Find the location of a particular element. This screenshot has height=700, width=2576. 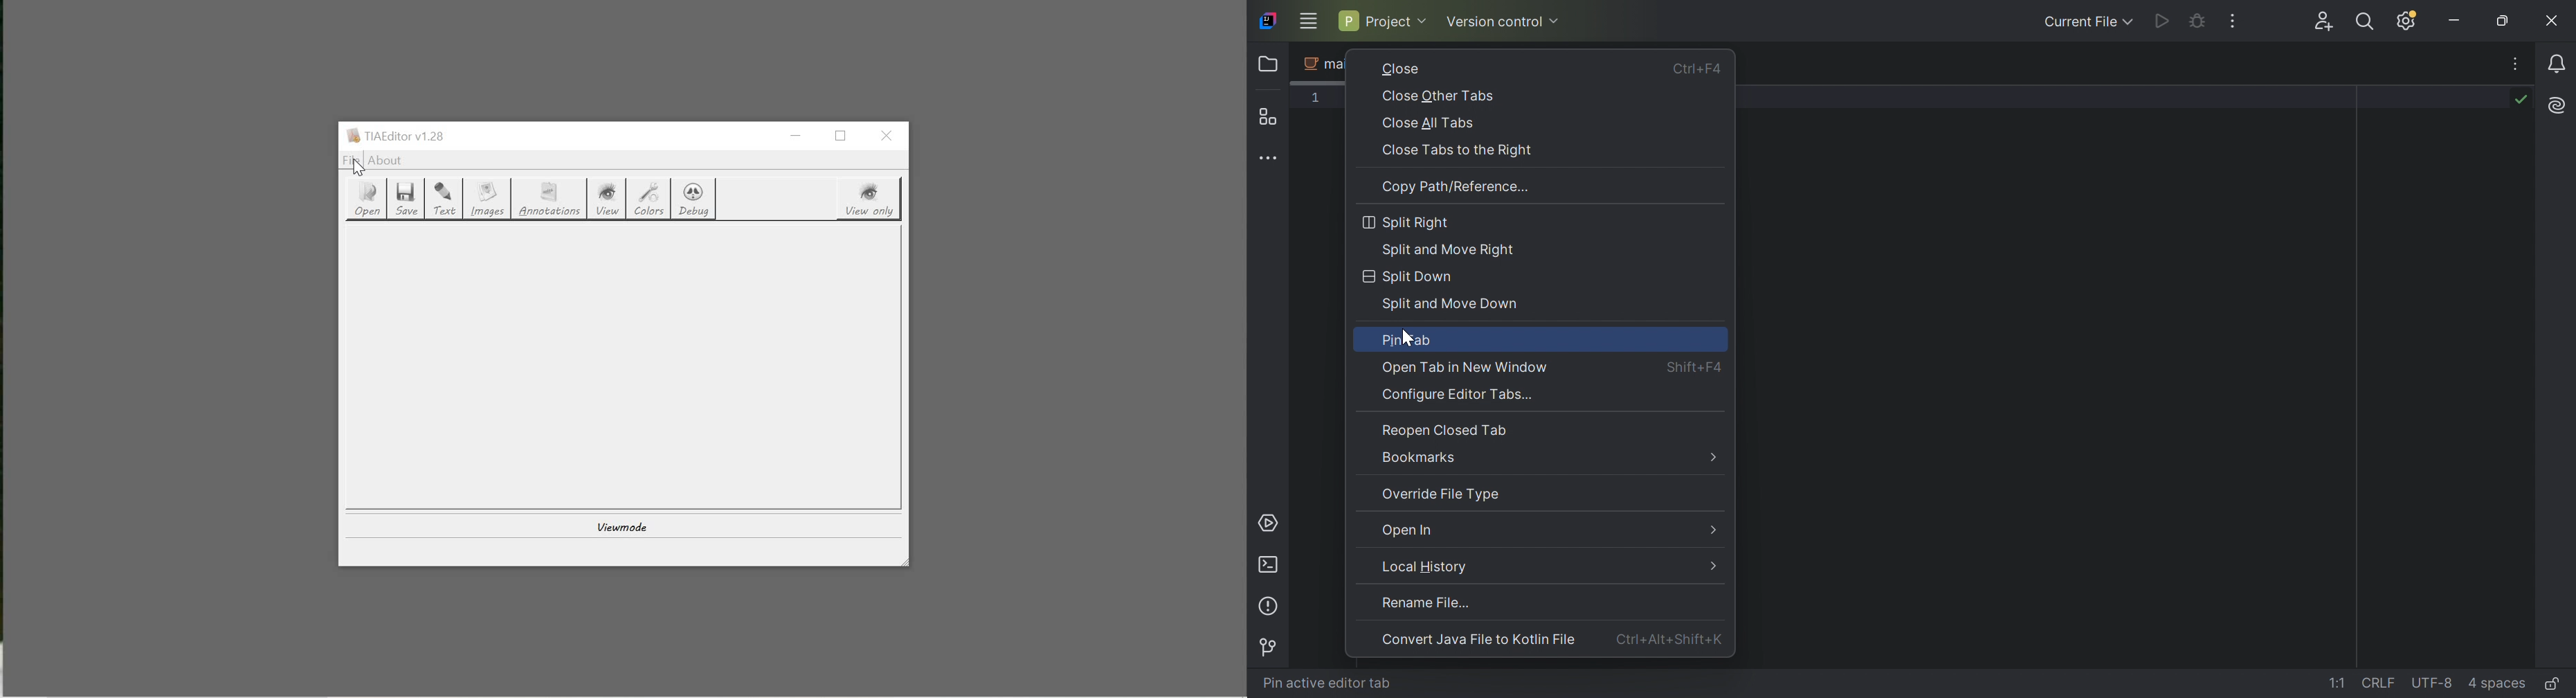

Split and move down is located at coordinates (1449, 305).